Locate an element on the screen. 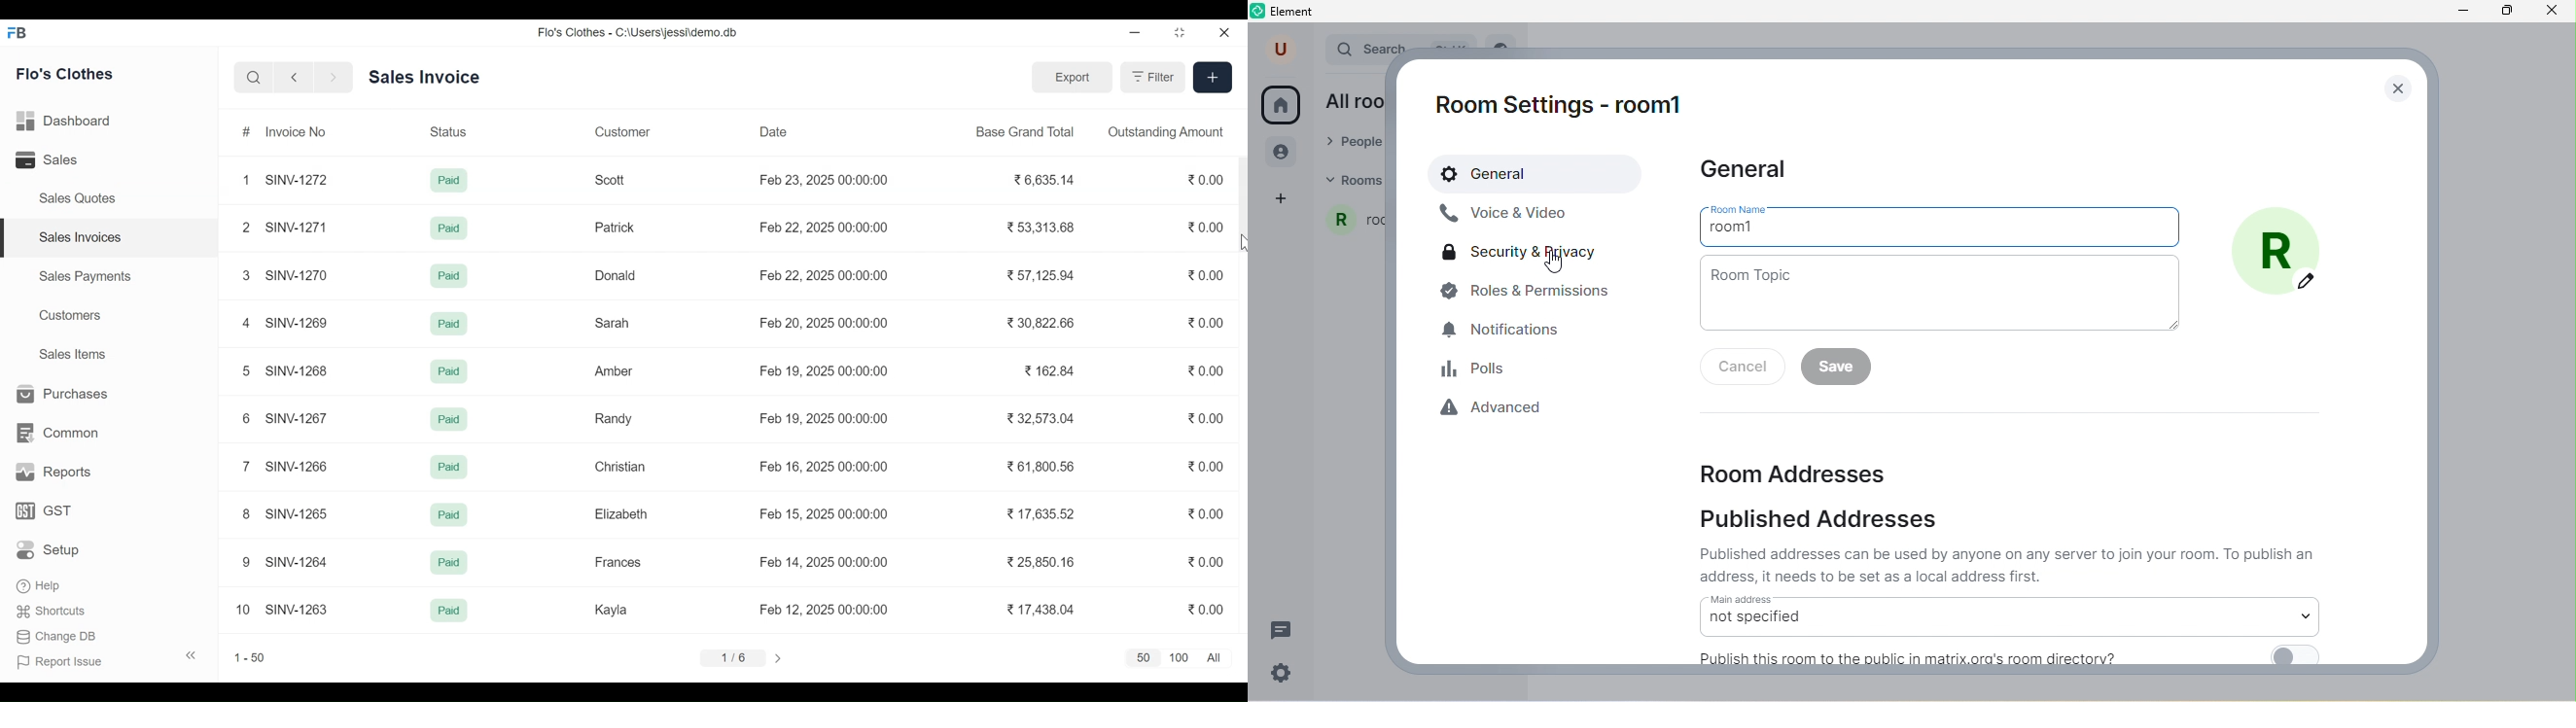 This screenshot has height=728, width=2576. 0.00 is located at coordinates (1207, 274).